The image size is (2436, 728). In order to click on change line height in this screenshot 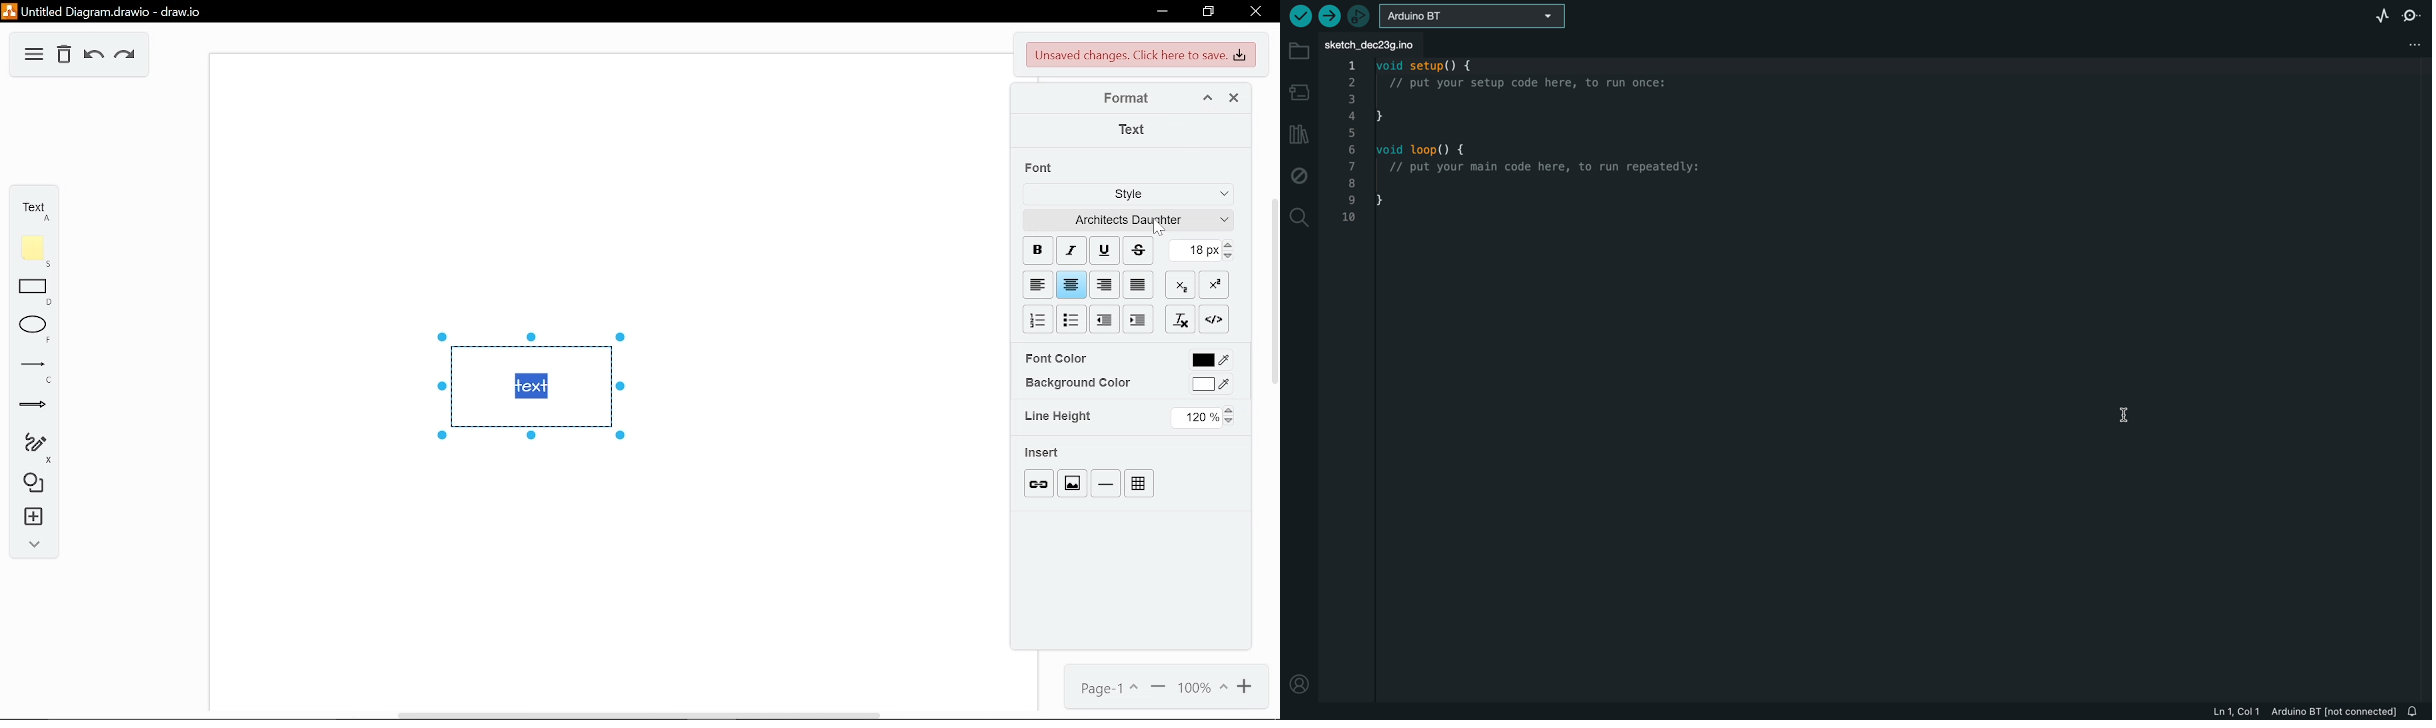, I will do `click(1203, 418)`.